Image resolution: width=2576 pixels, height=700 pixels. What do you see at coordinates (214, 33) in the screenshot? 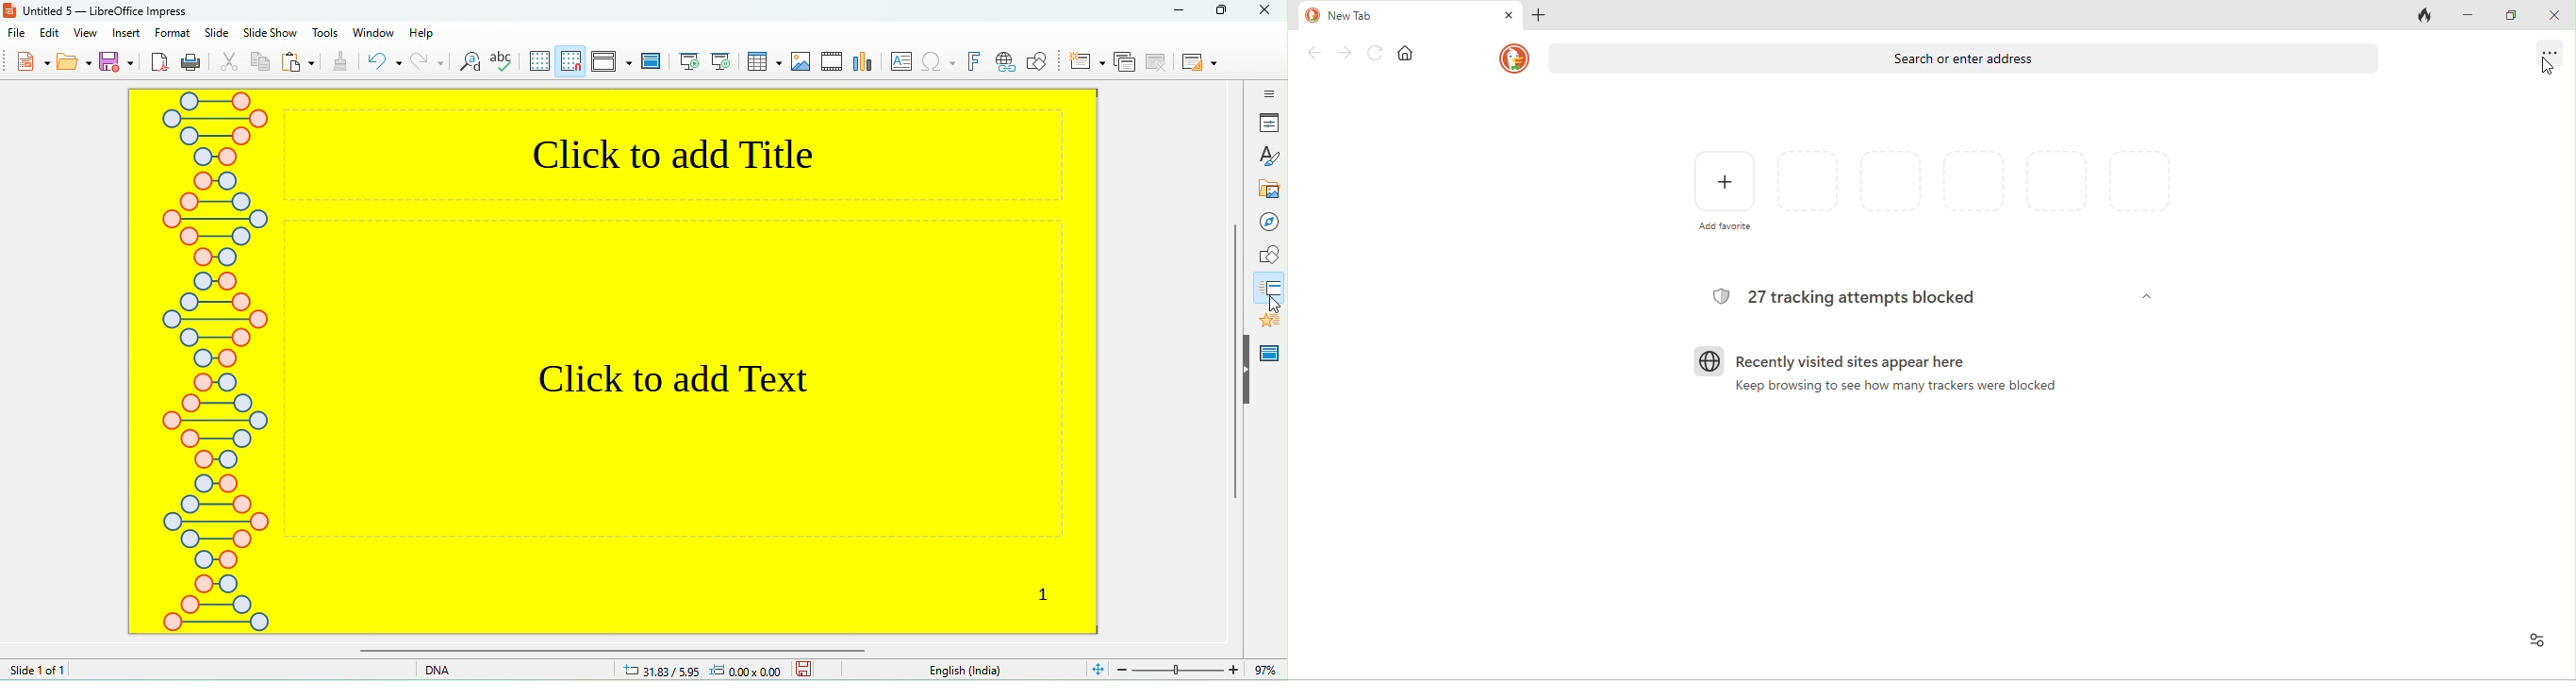
I see `slide` at bounding box center [214, 33].